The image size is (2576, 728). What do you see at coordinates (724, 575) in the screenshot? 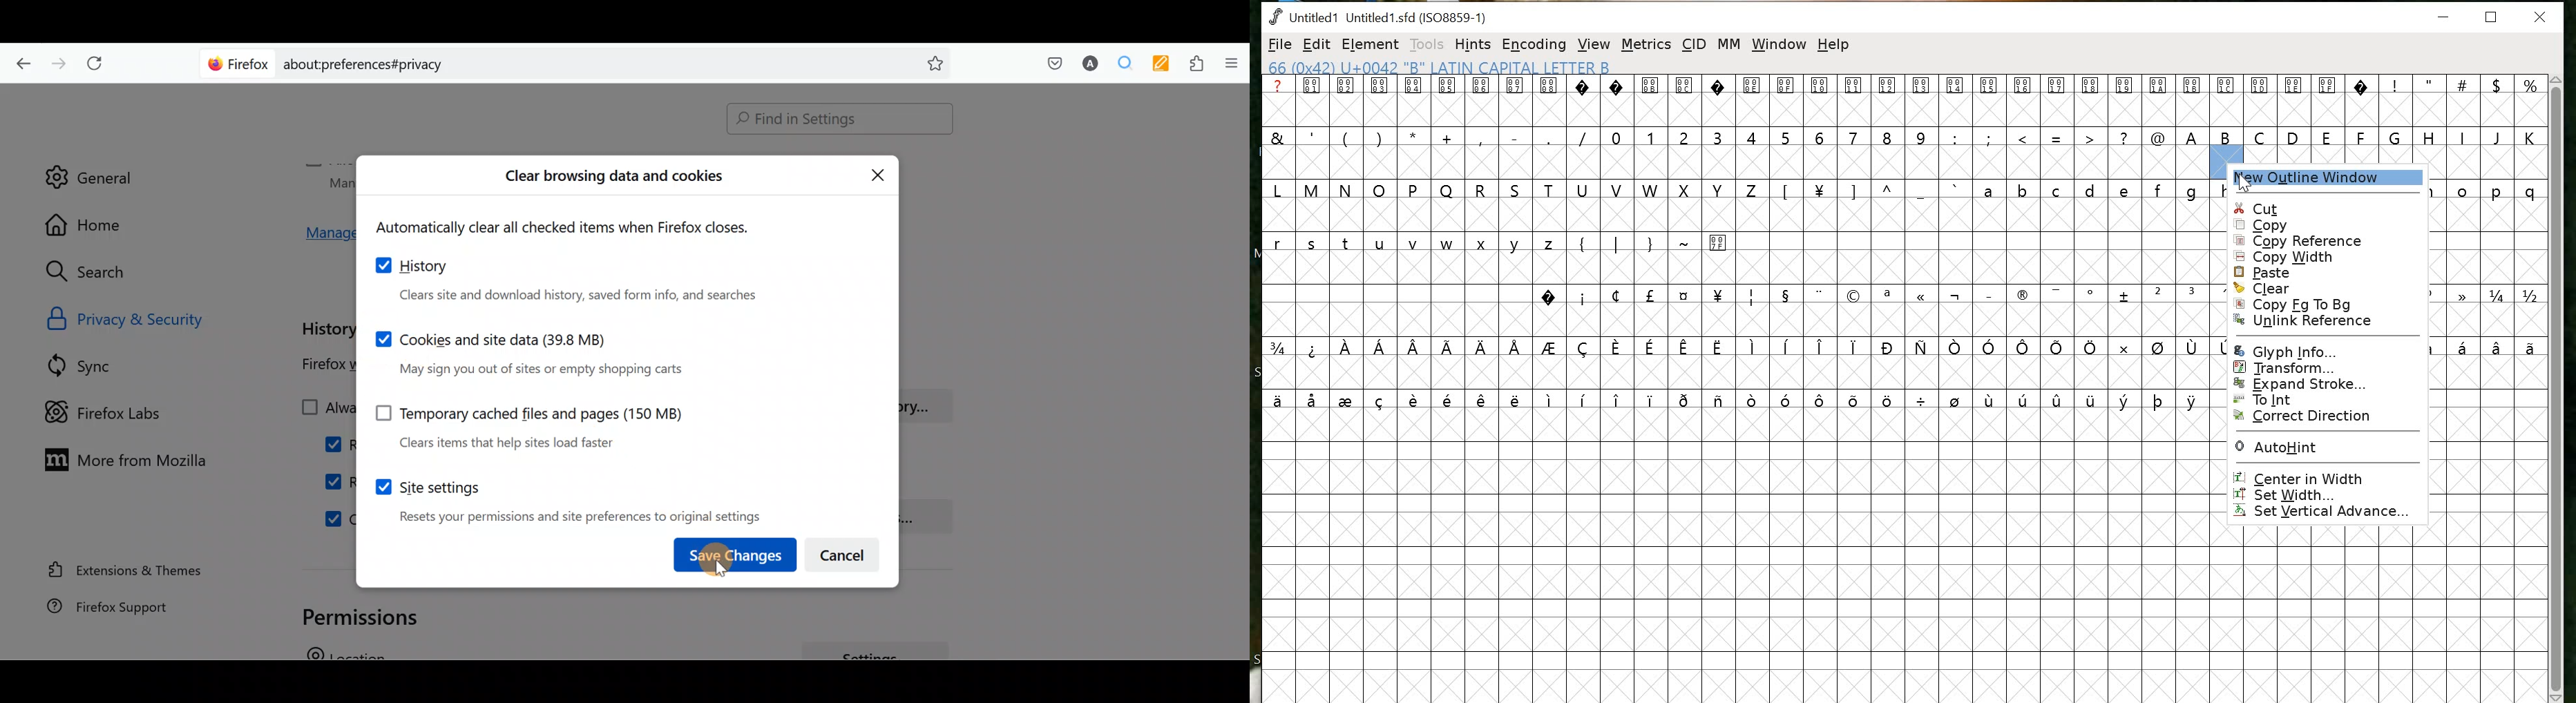
I see `cursor` at bounding box center [724, 575].